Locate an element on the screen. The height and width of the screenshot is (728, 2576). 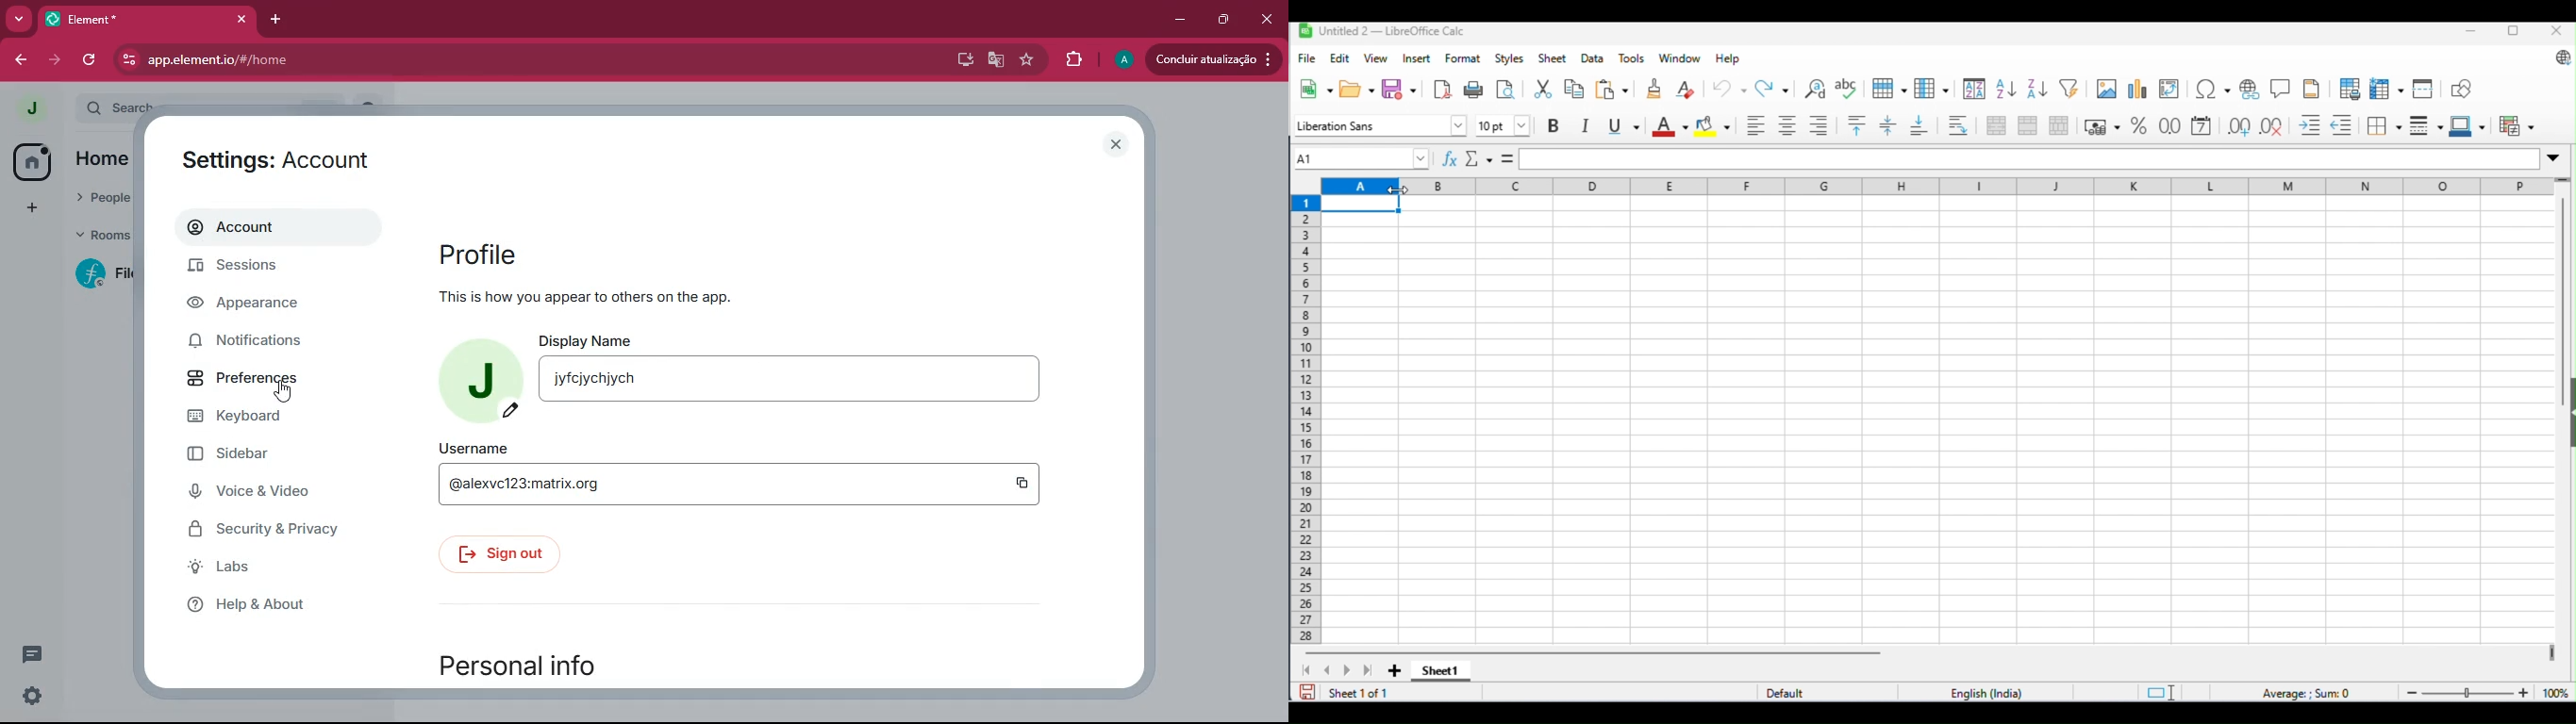
selected cell number is located at coordinates (1358, 157).